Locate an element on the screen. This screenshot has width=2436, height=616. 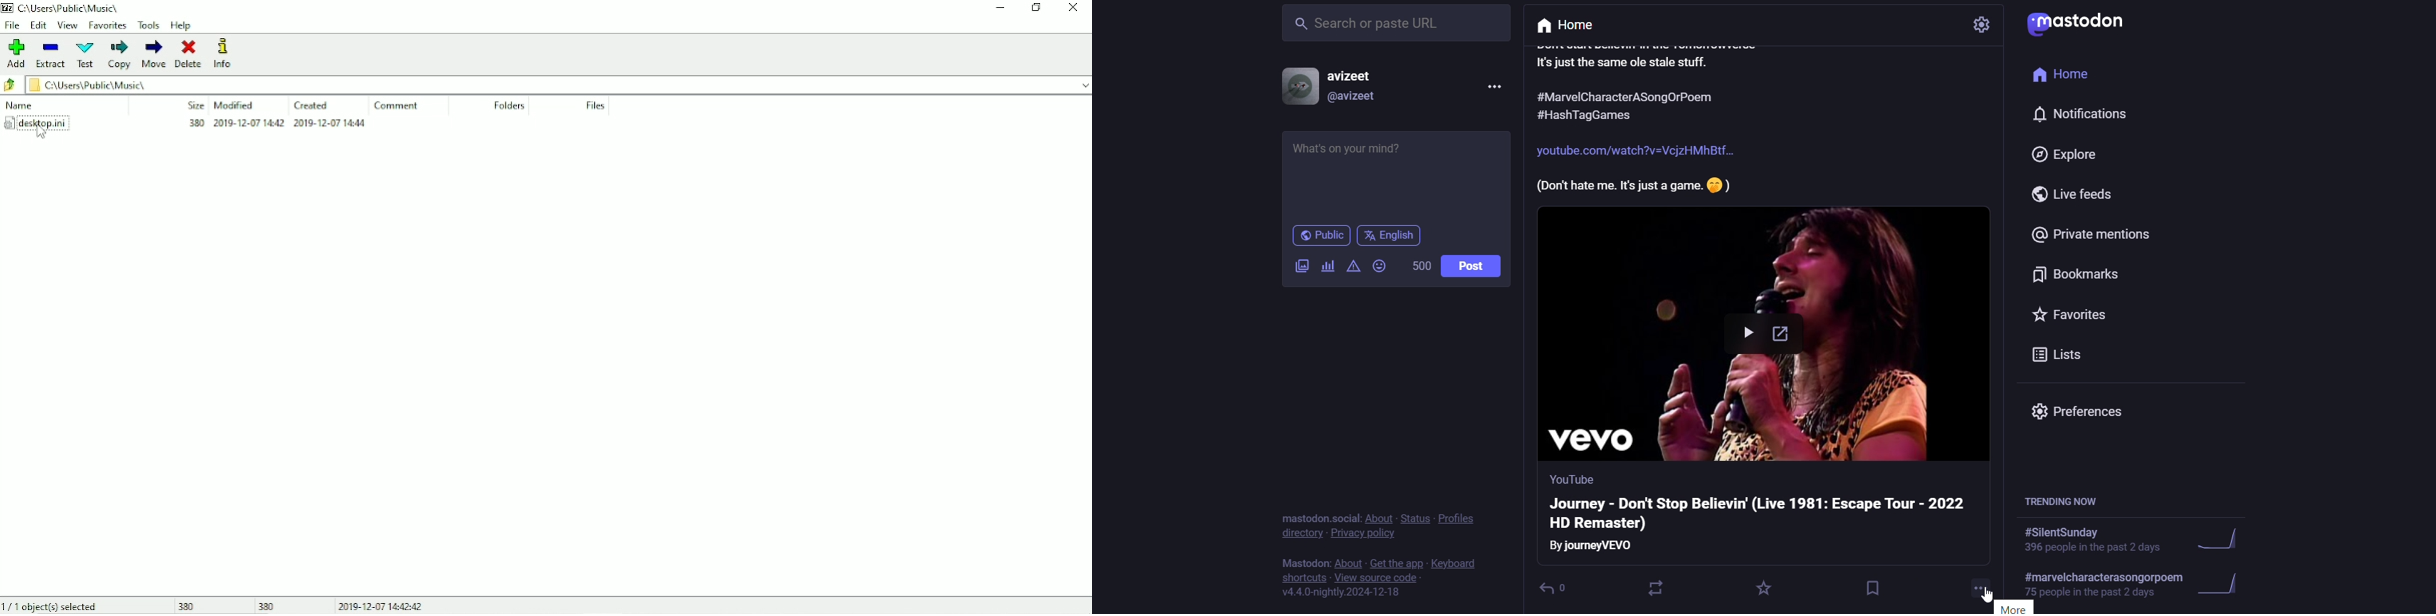
 is located at coordinates (1595, 546).